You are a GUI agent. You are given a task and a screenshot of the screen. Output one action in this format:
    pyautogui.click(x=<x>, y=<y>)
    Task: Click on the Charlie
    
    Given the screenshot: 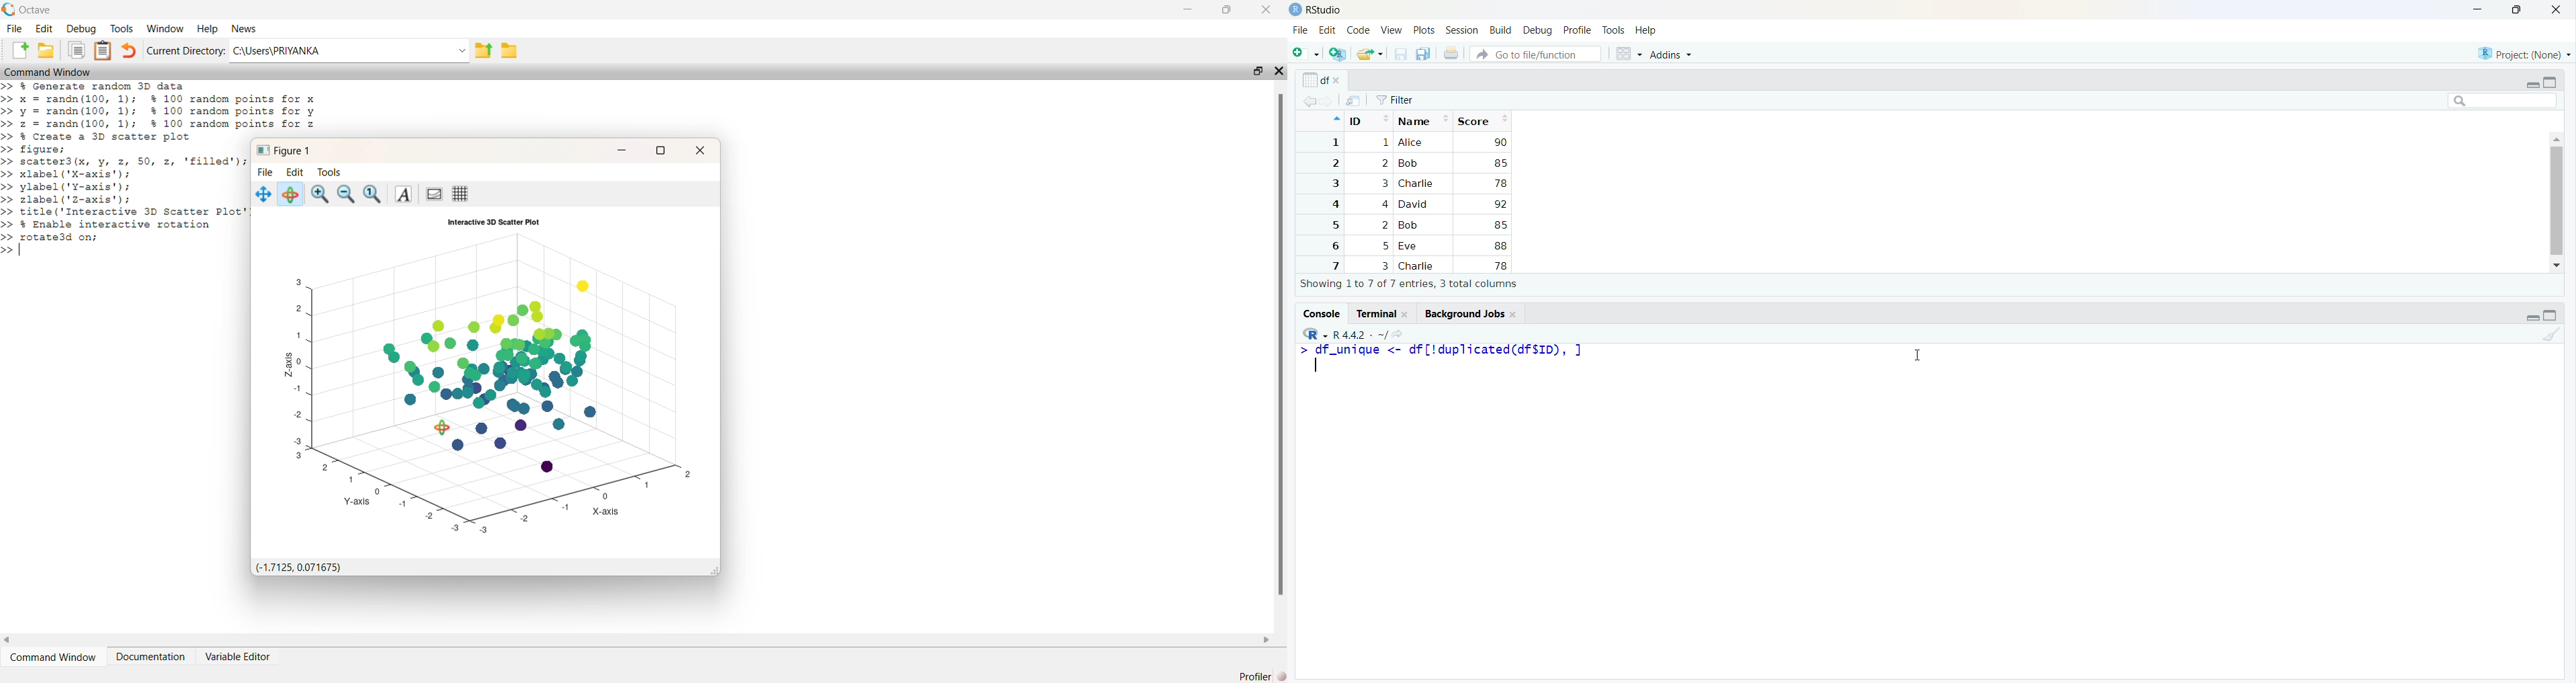 What is the action you would take?
    pyautogui.click(x=1417, y=184)
    